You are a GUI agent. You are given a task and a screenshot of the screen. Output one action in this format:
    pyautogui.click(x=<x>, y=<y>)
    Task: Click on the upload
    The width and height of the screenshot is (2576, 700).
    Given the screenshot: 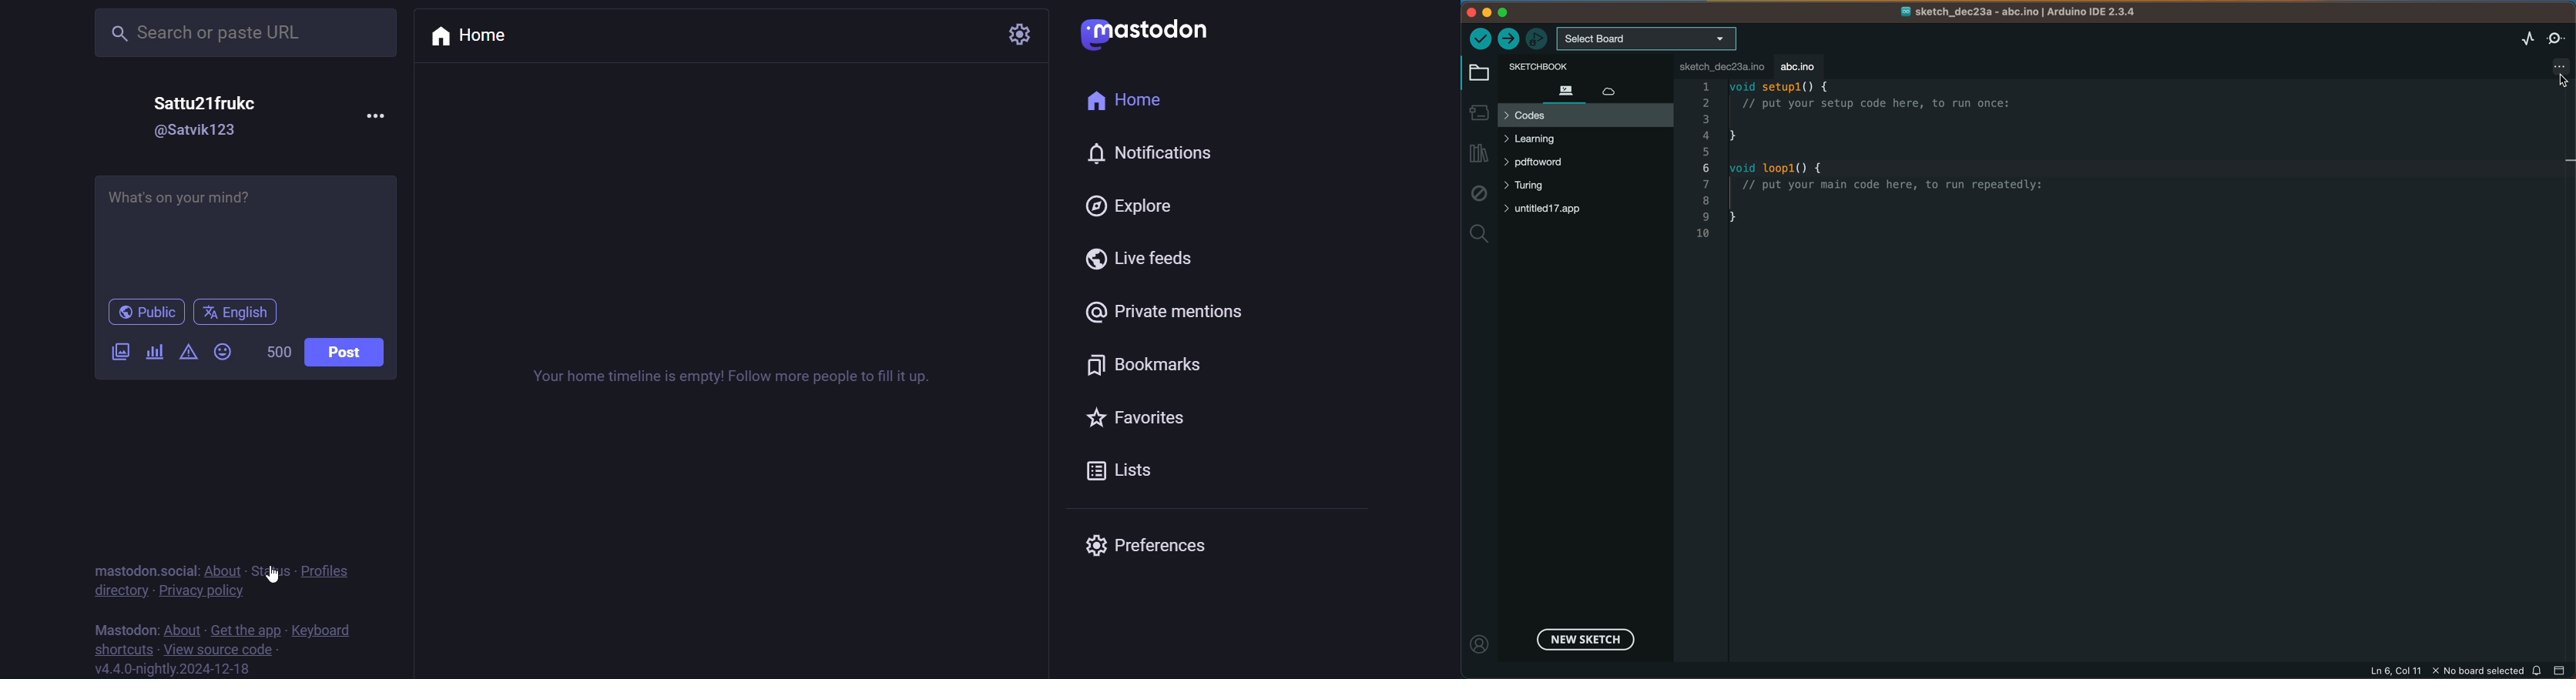 What is the action you would take?
    pyautogui.click(x=1507, y=39)
    